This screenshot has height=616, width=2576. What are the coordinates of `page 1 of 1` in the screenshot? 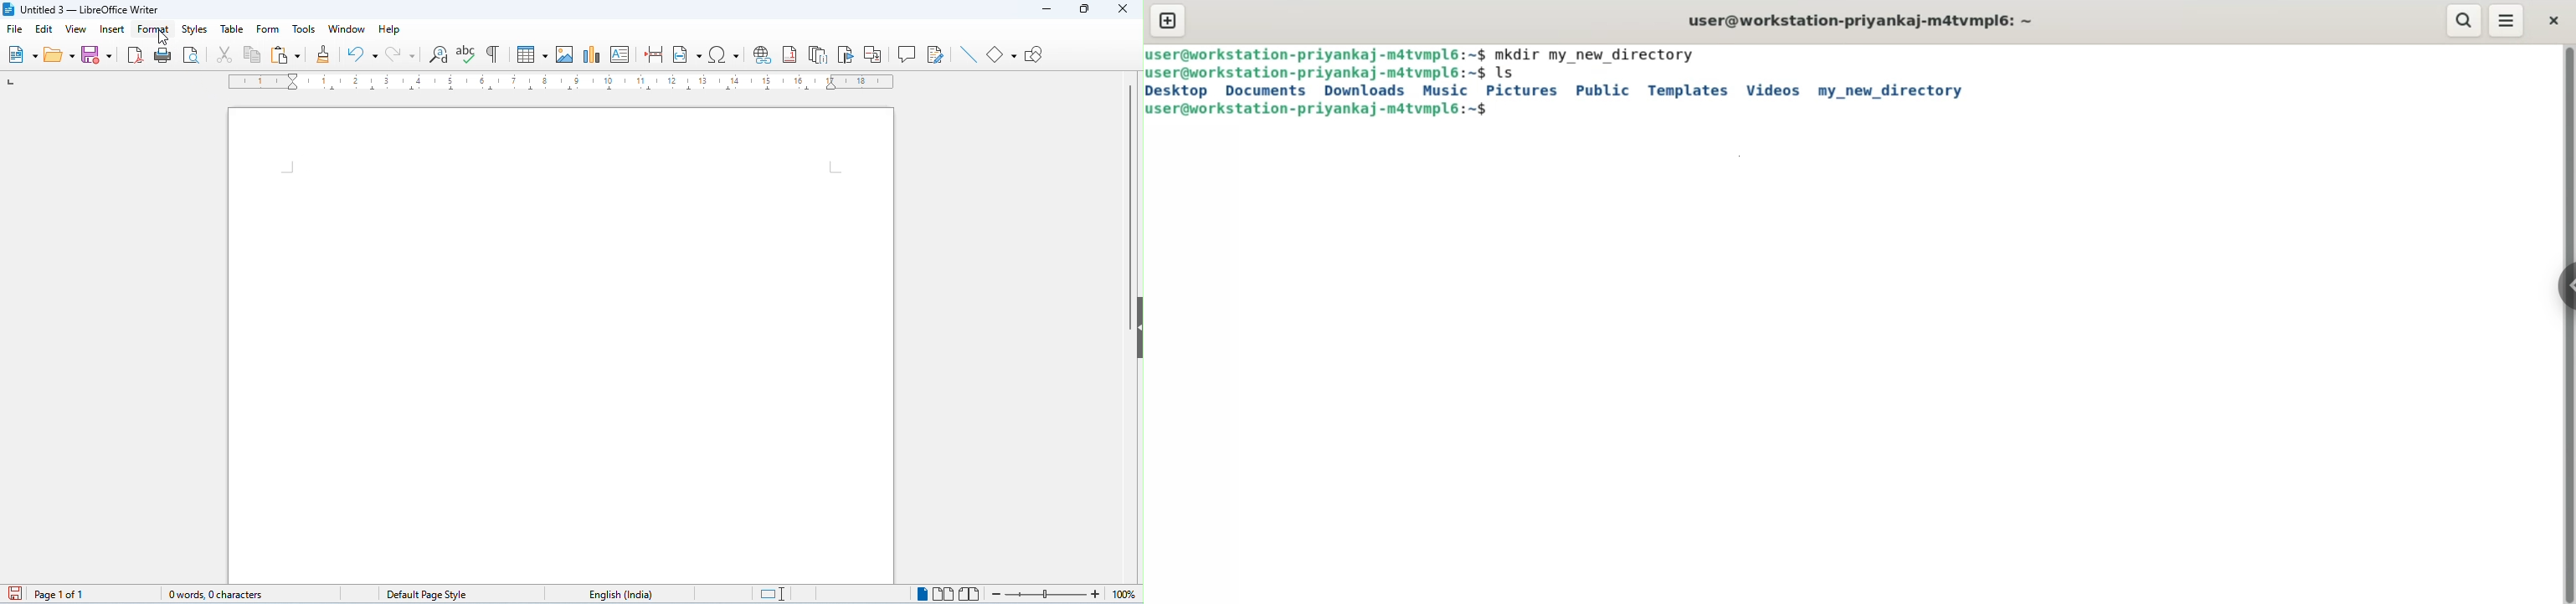 It's located at (61, 595).